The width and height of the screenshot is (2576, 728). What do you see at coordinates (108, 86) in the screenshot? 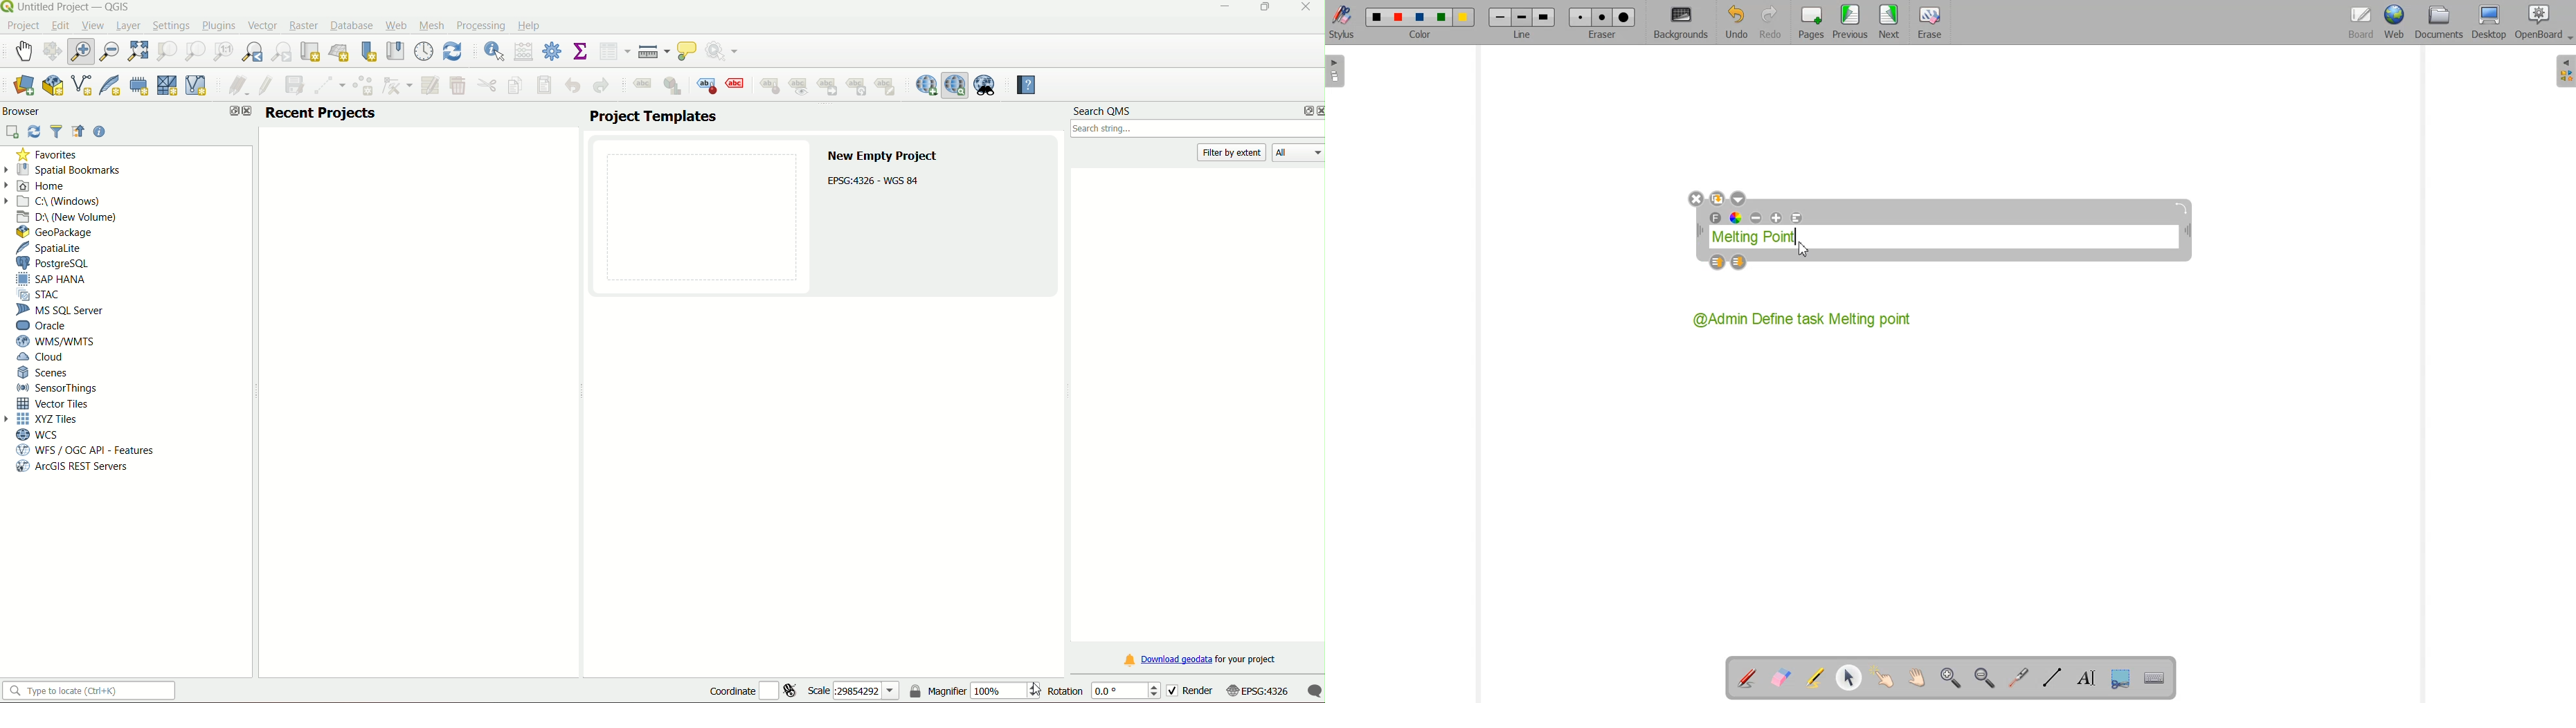
I see `new spatialite layer` at bounding box center [108, 86].